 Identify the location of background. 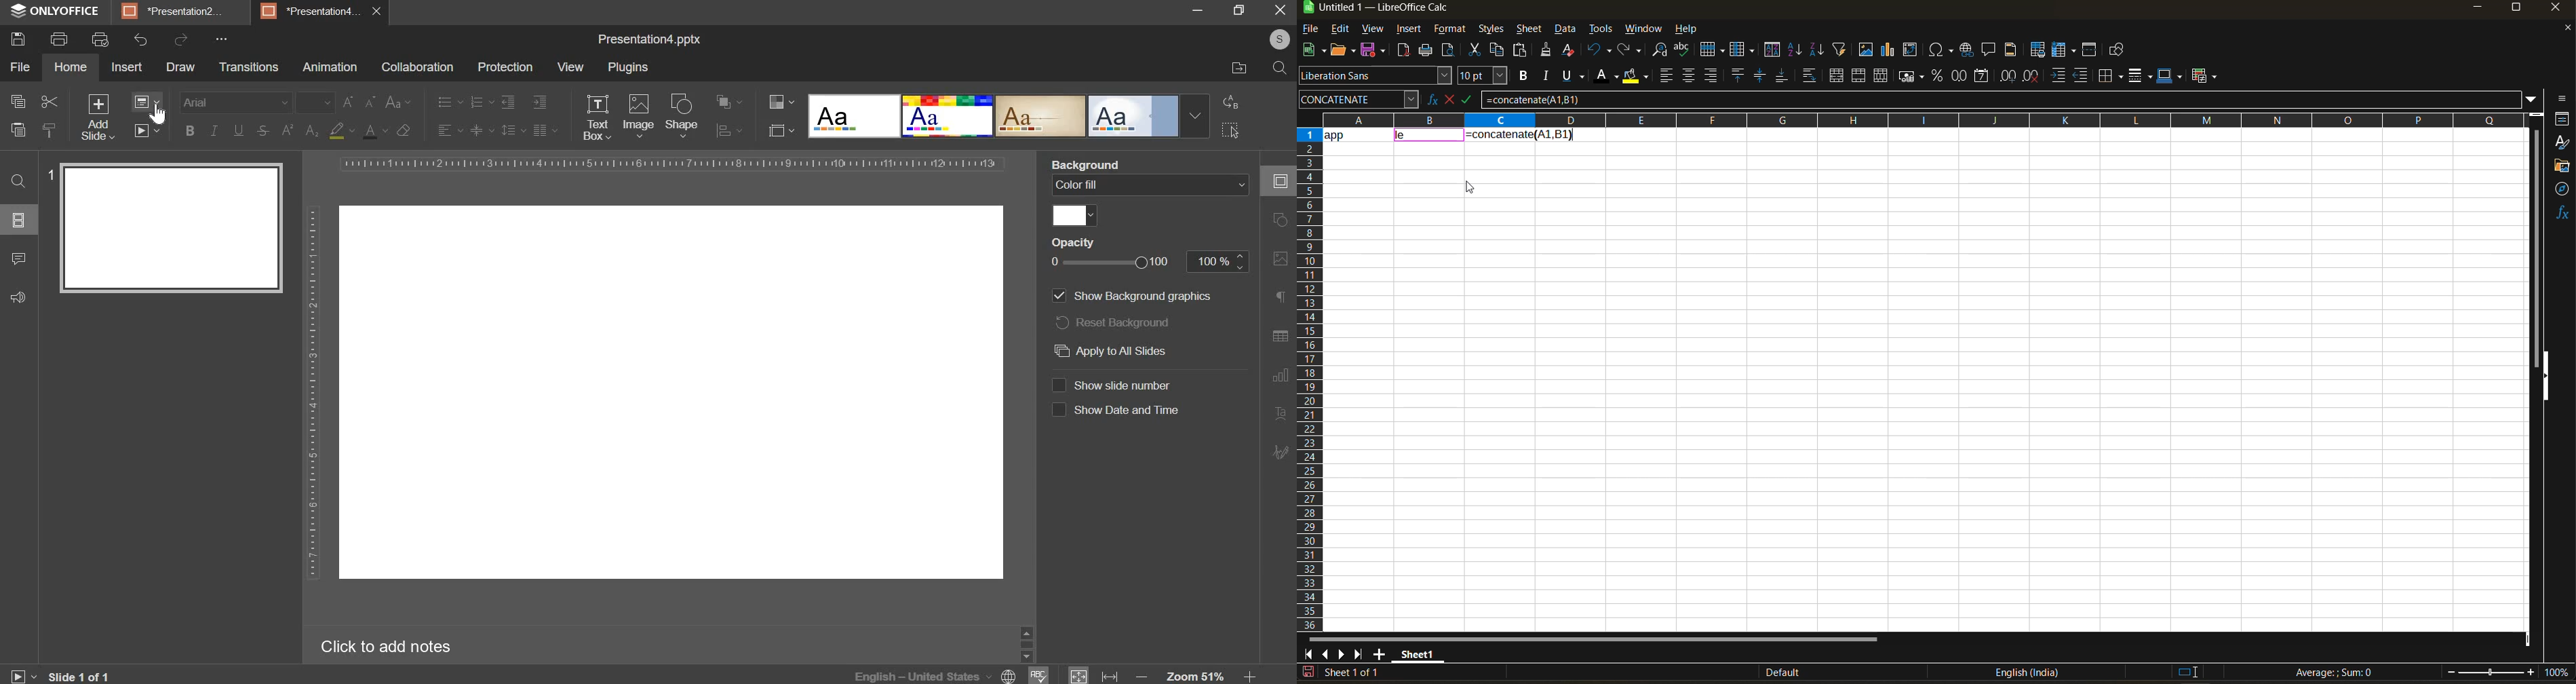
(1091, 164).